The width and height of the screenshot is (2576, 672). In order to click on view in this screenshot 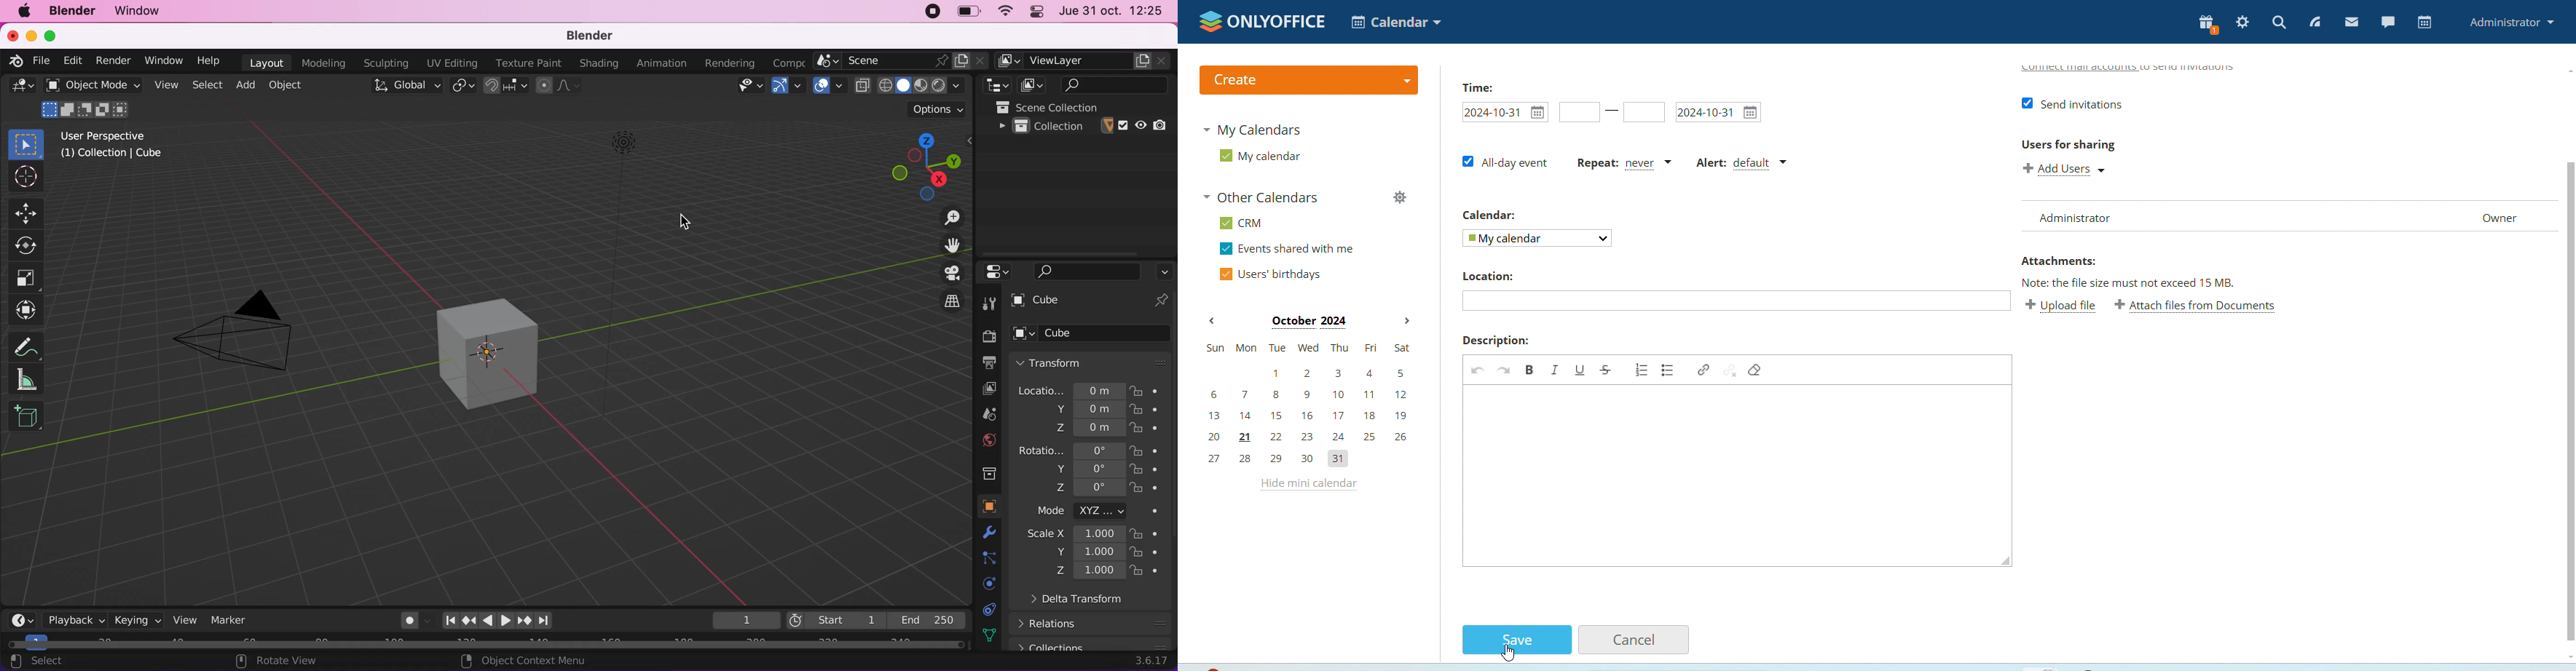, I will do `click(167, 85)`.